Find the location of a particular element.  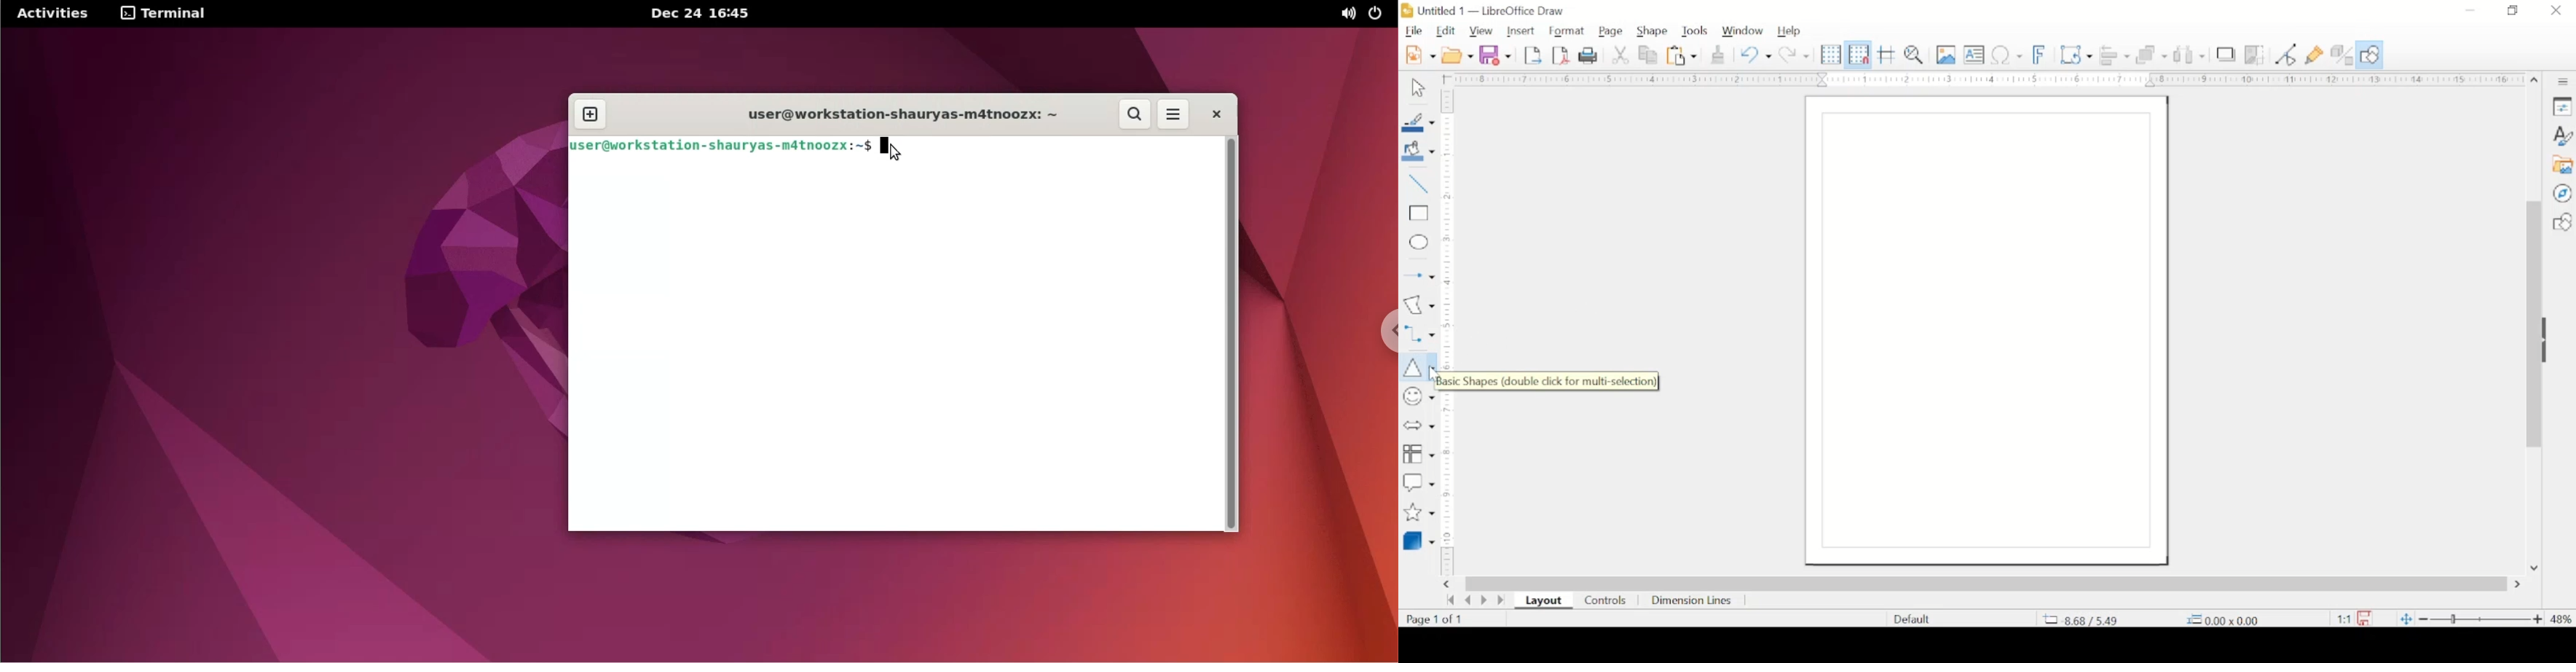

blank canvas is located at coordinates (1986, 331).